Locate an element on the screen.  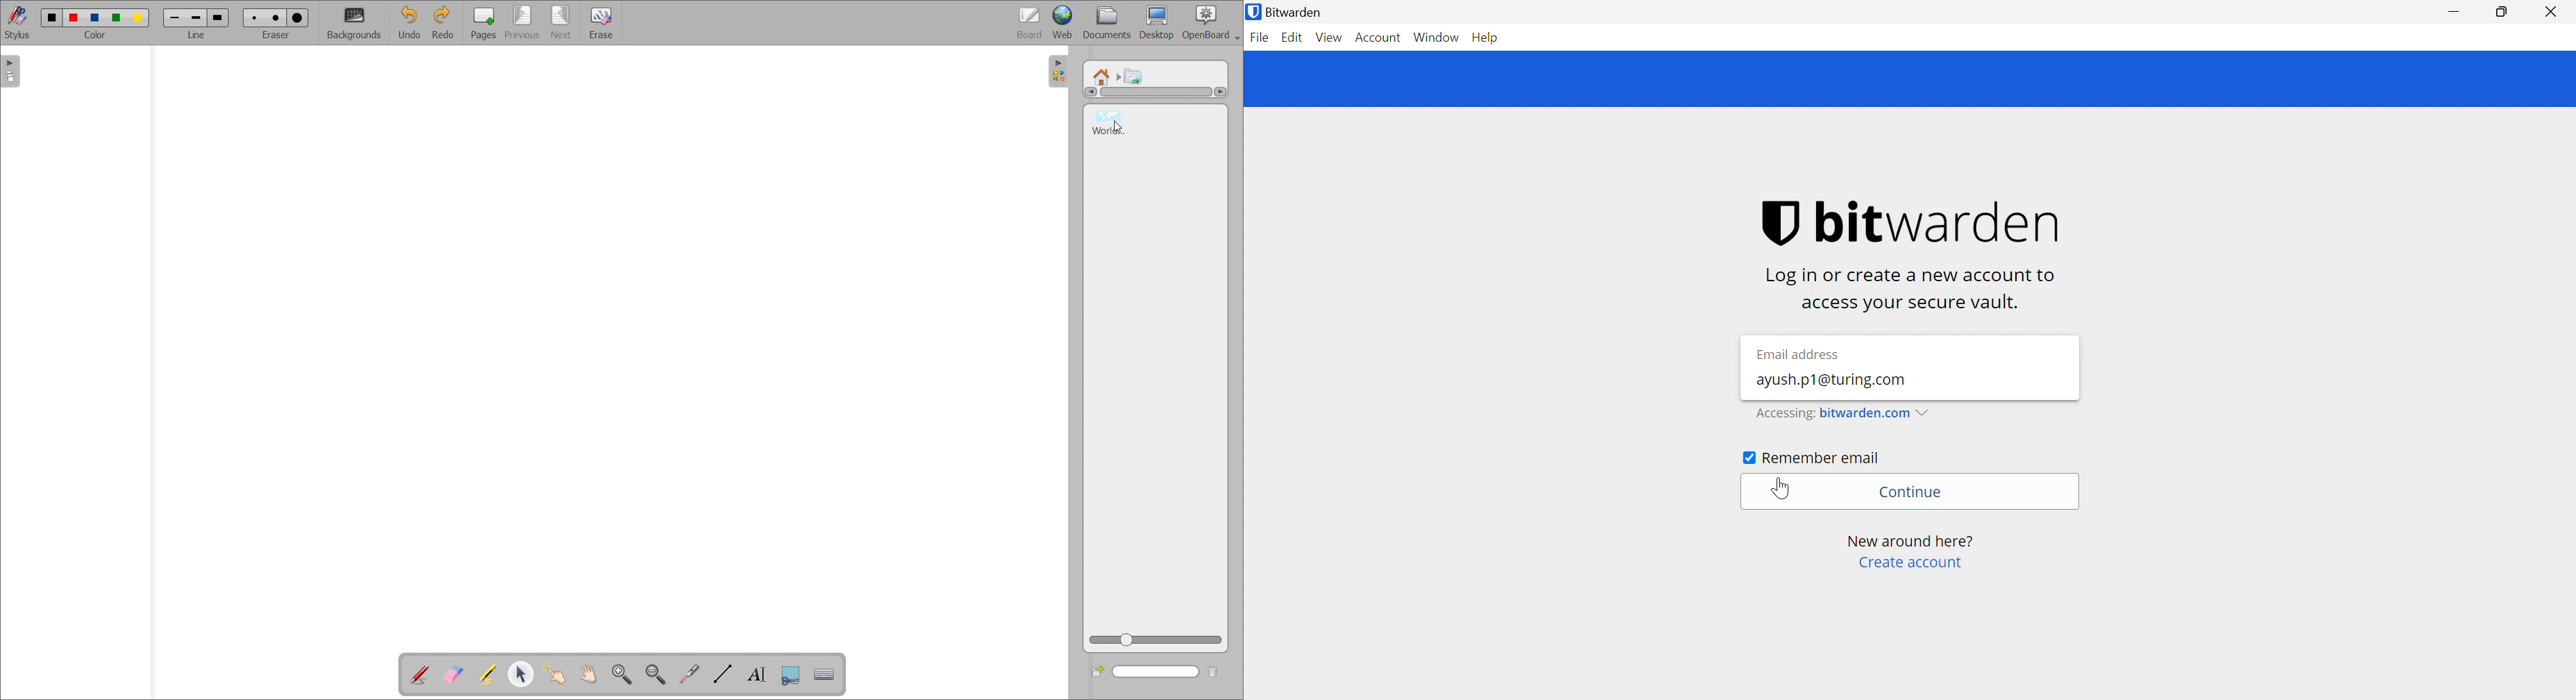
View is located at coordinates (1330, 38).